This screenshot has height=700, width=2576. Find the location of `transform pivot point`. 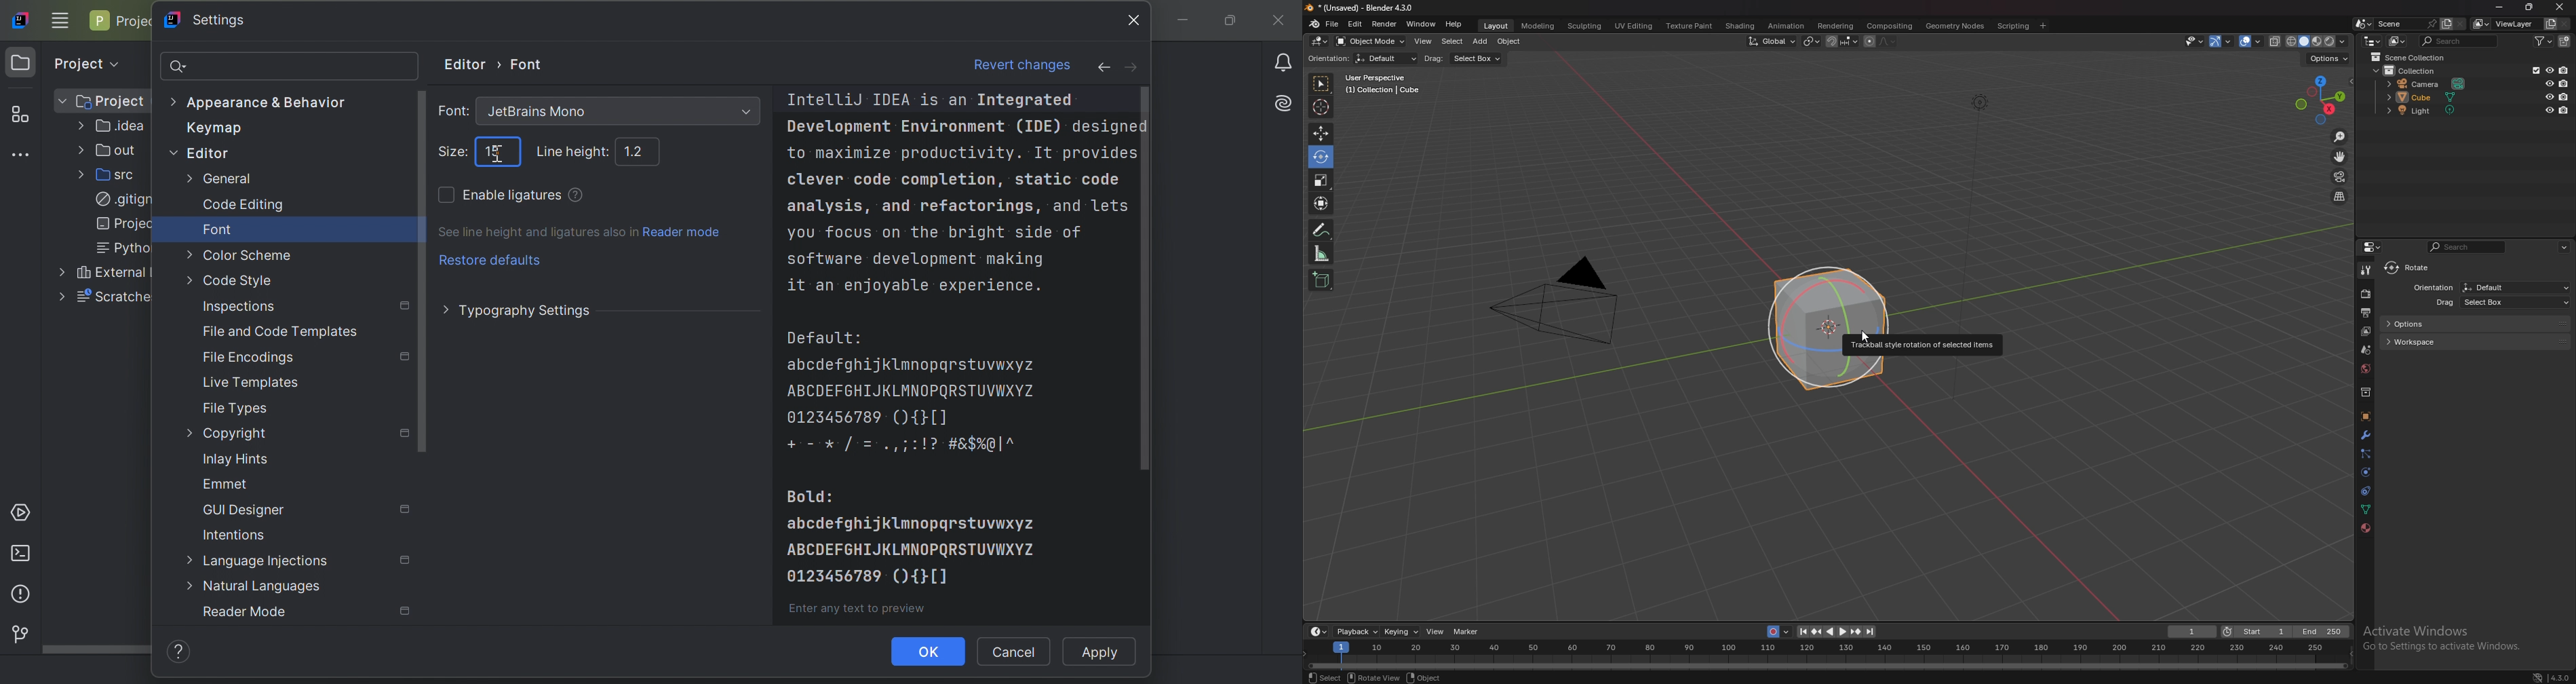

transform pivot point is located at coordinates (1813, 41).